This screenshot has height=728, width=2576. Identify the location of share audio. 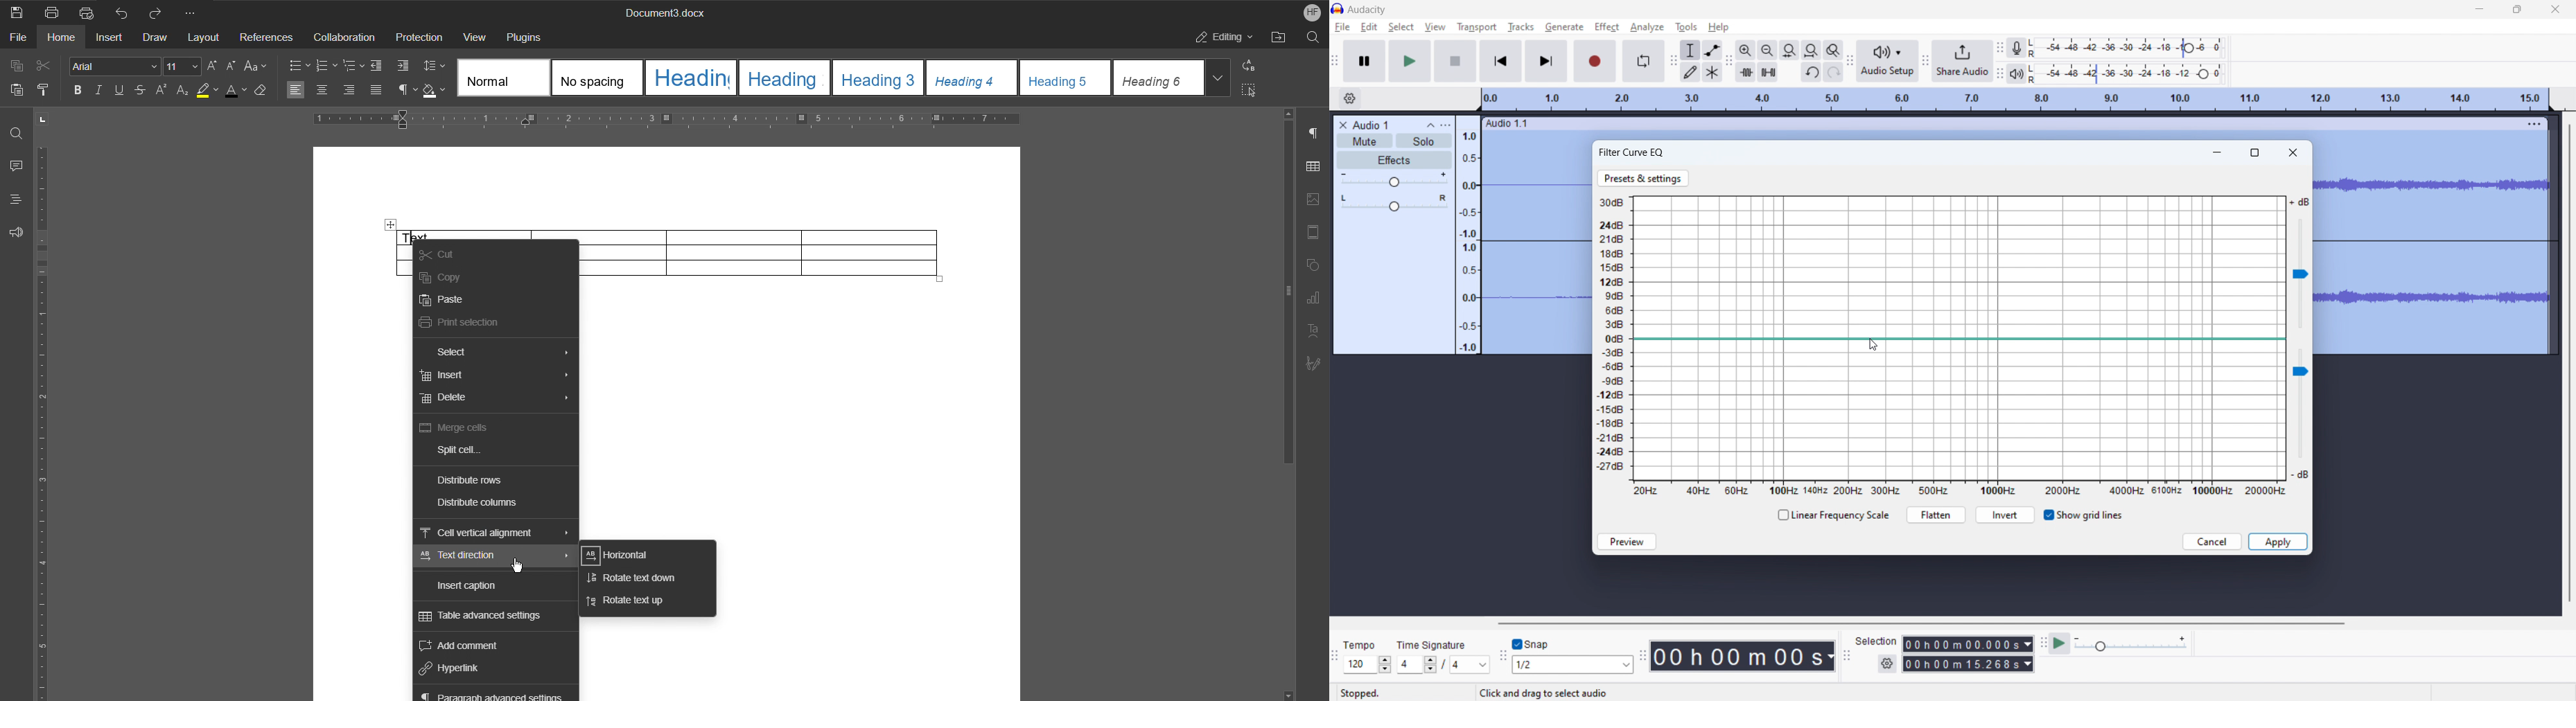
(1963, 61).